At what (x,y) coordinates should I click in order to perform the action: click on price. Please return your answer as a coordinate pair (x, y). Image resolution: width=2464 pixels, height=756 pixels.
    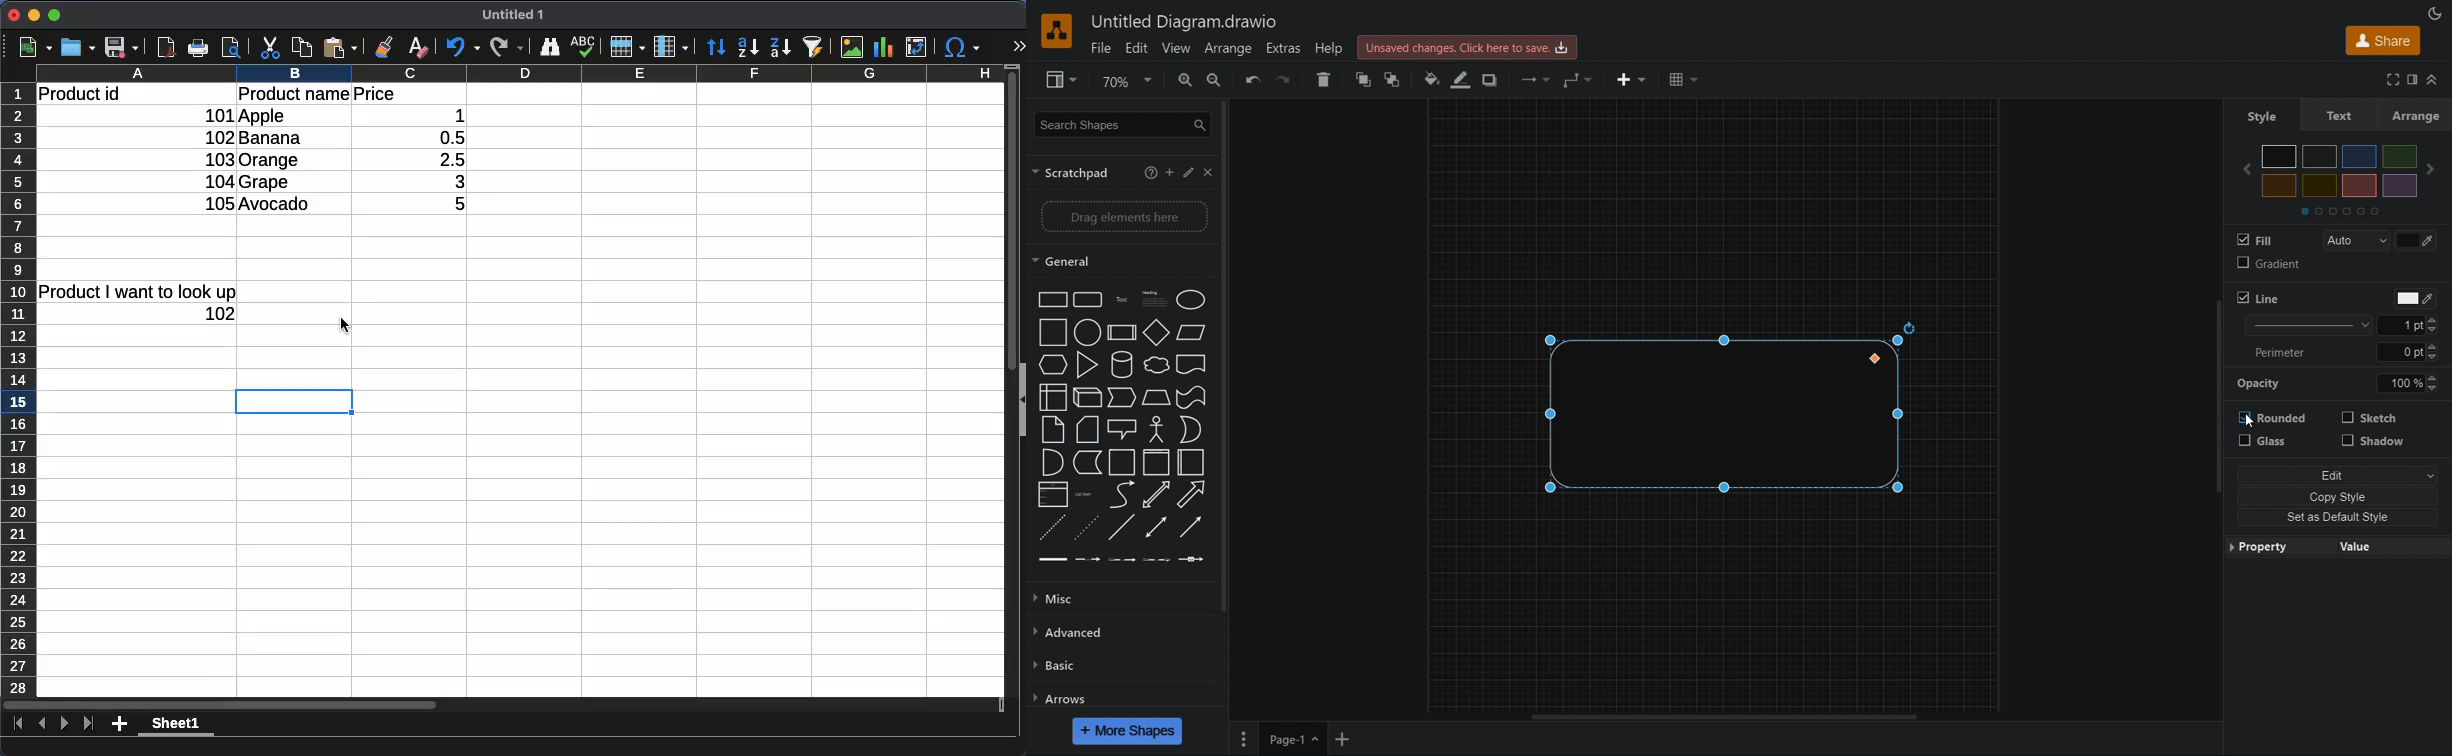
    Looking at the image, I should click on (374, 94).